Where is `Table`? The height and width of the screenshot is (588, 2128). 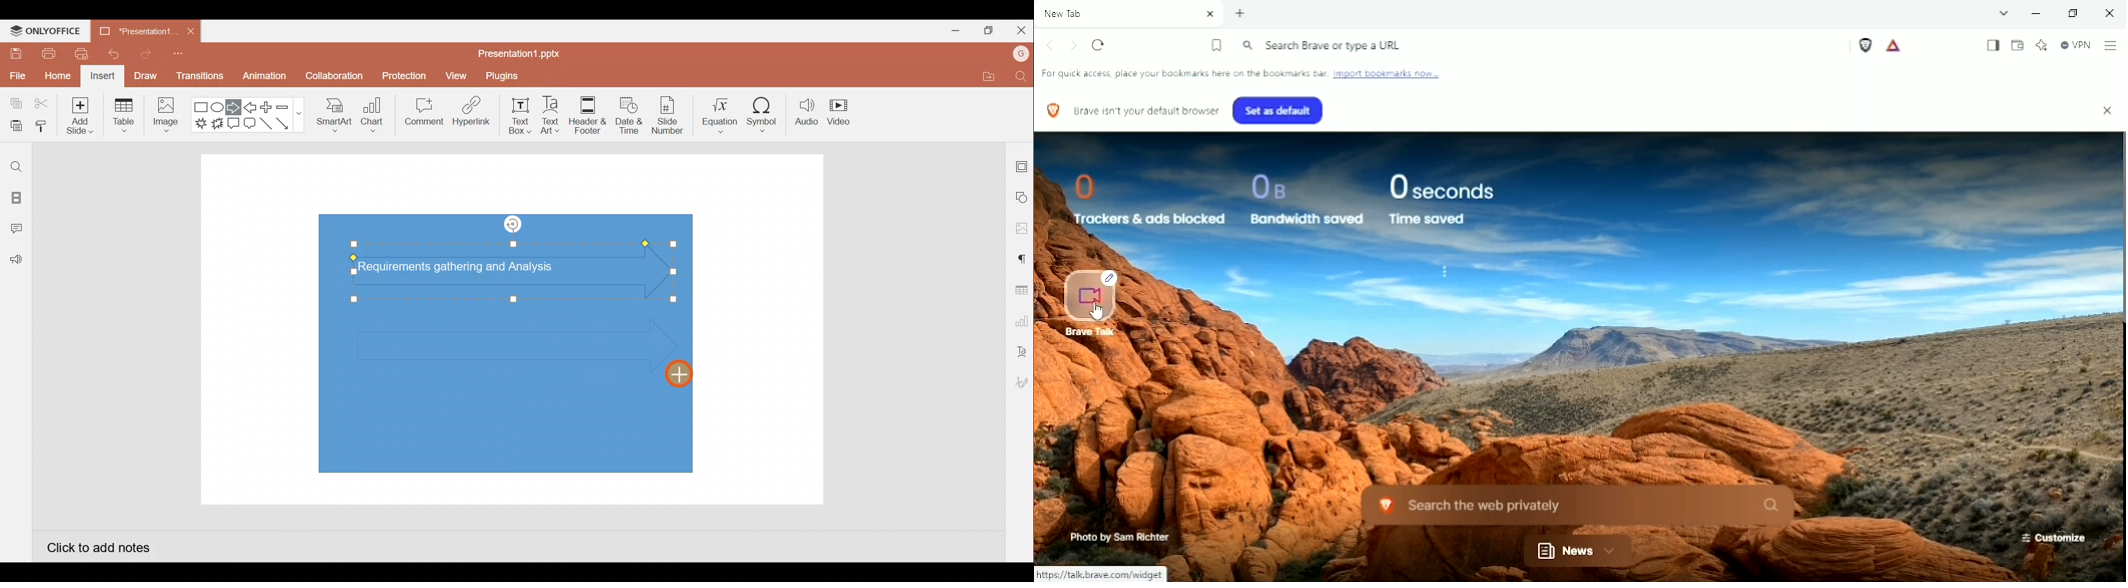 Table is located at coordinates (125, 116).